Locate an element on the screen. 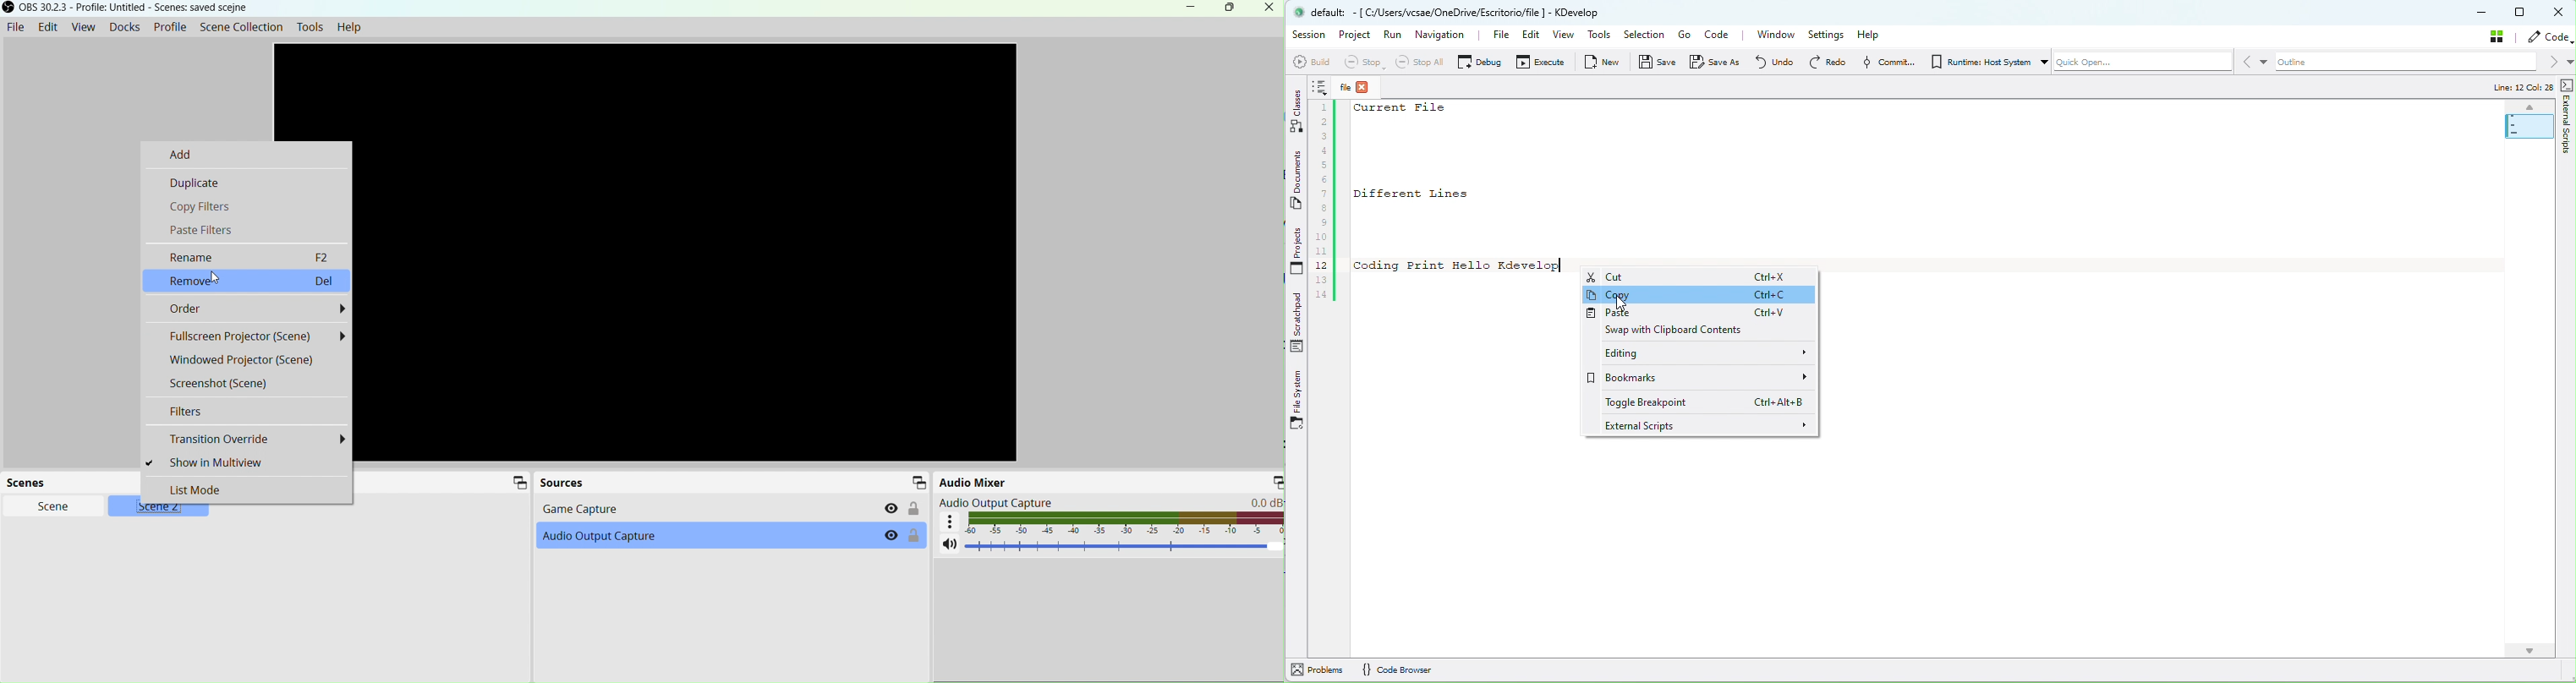  Minimize is located at coordinates (1273, 479).